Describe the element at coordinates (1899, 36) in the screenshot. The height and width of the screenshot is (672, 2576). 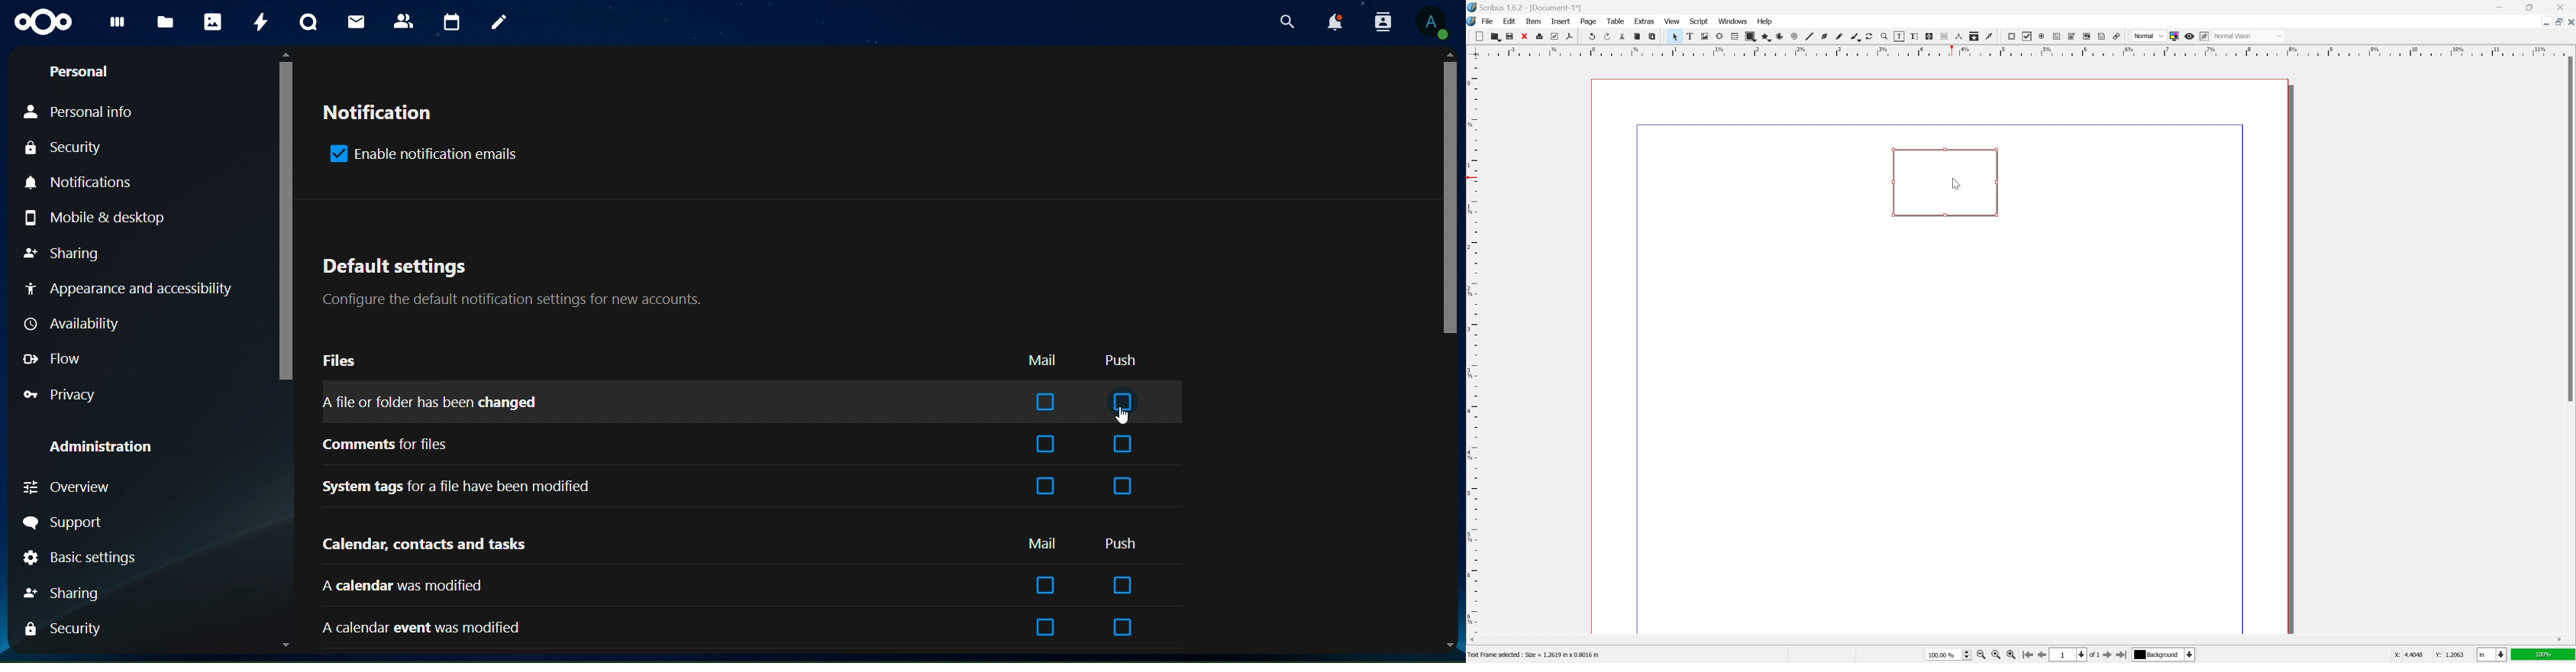
I see `edit contents of frame` at that location.